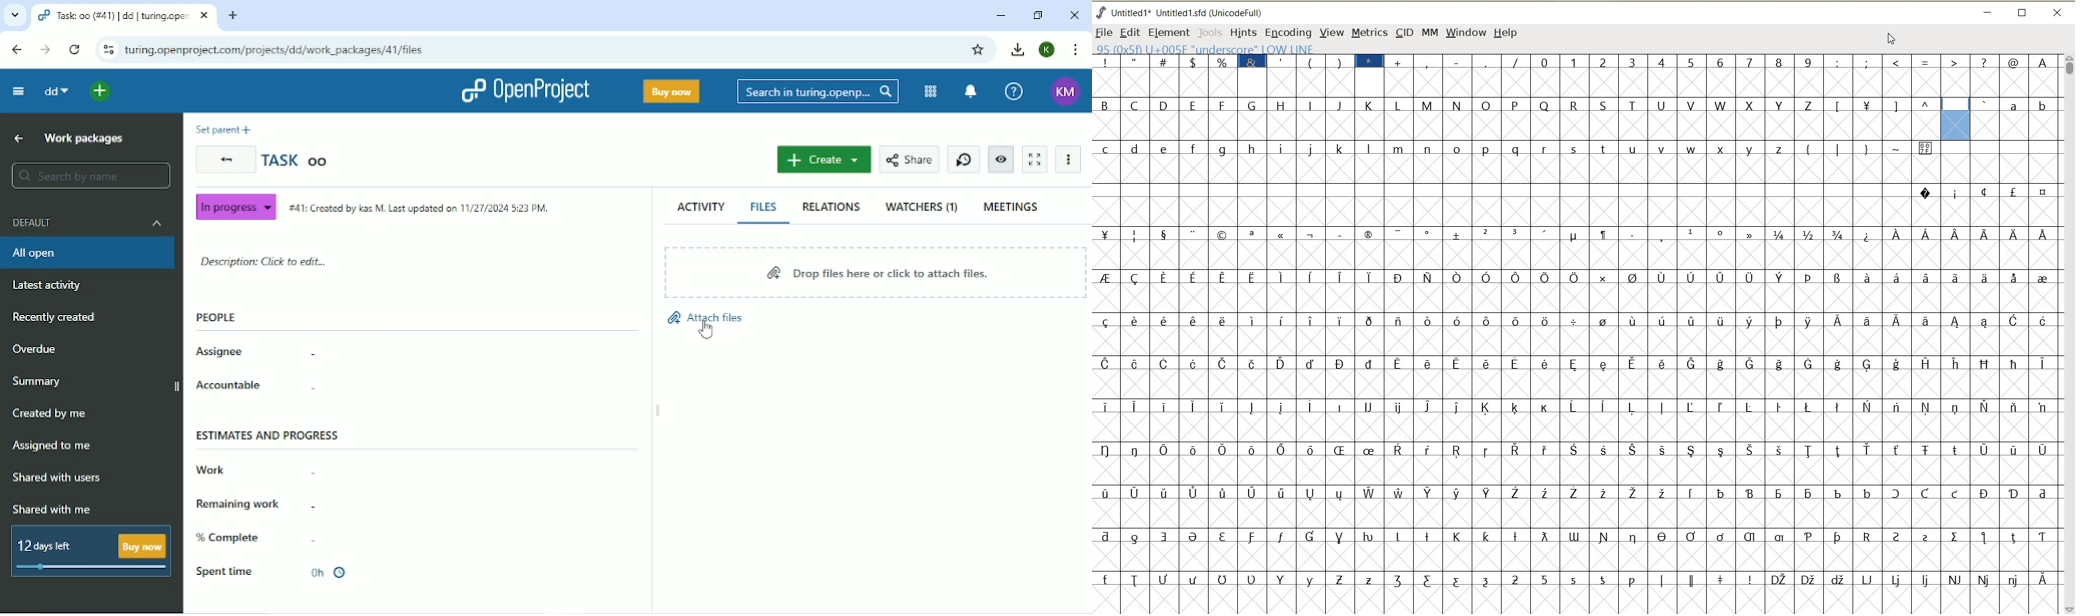  What do you see at coordinates (1068, 160) in the screenshot?
I see `More actions` at bounding box center [1068, 160].